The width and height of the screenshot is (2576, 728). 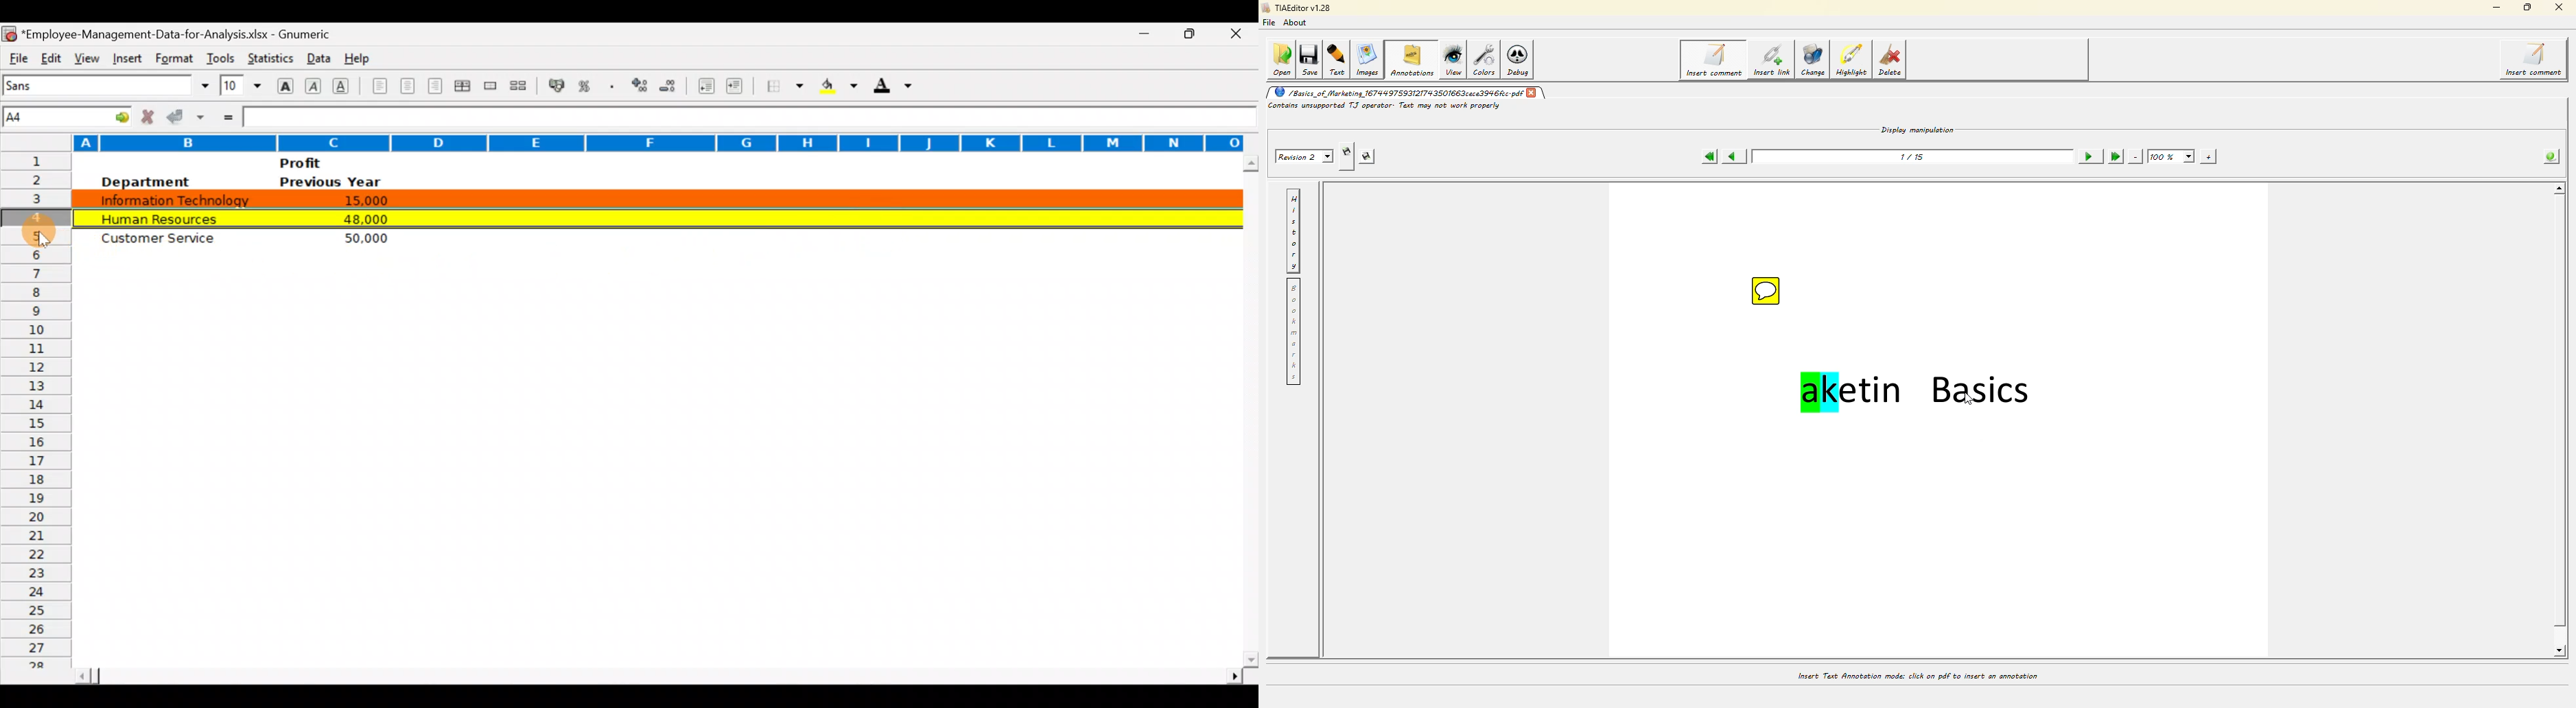 I want to click on Selected row 3 of data highlighted with color, so click(x=654, y=197).